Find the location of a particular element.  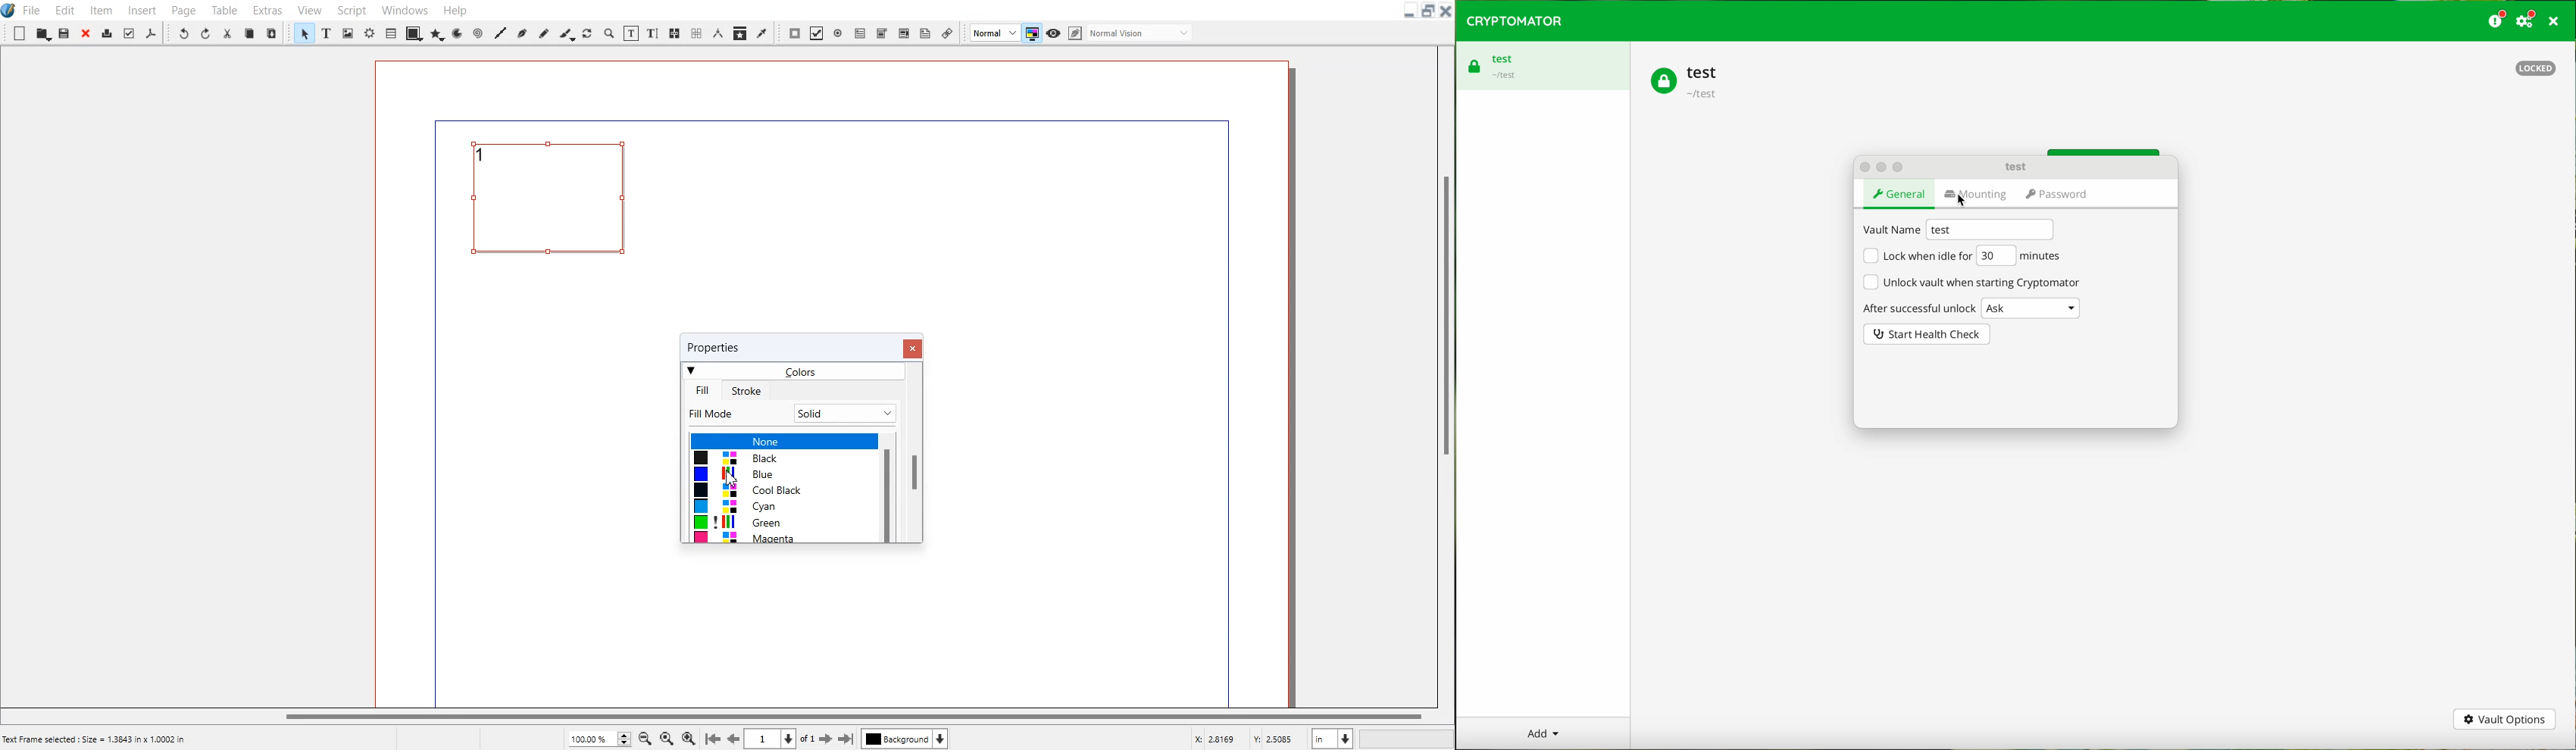

Close is located at coordinates (1446, 11).